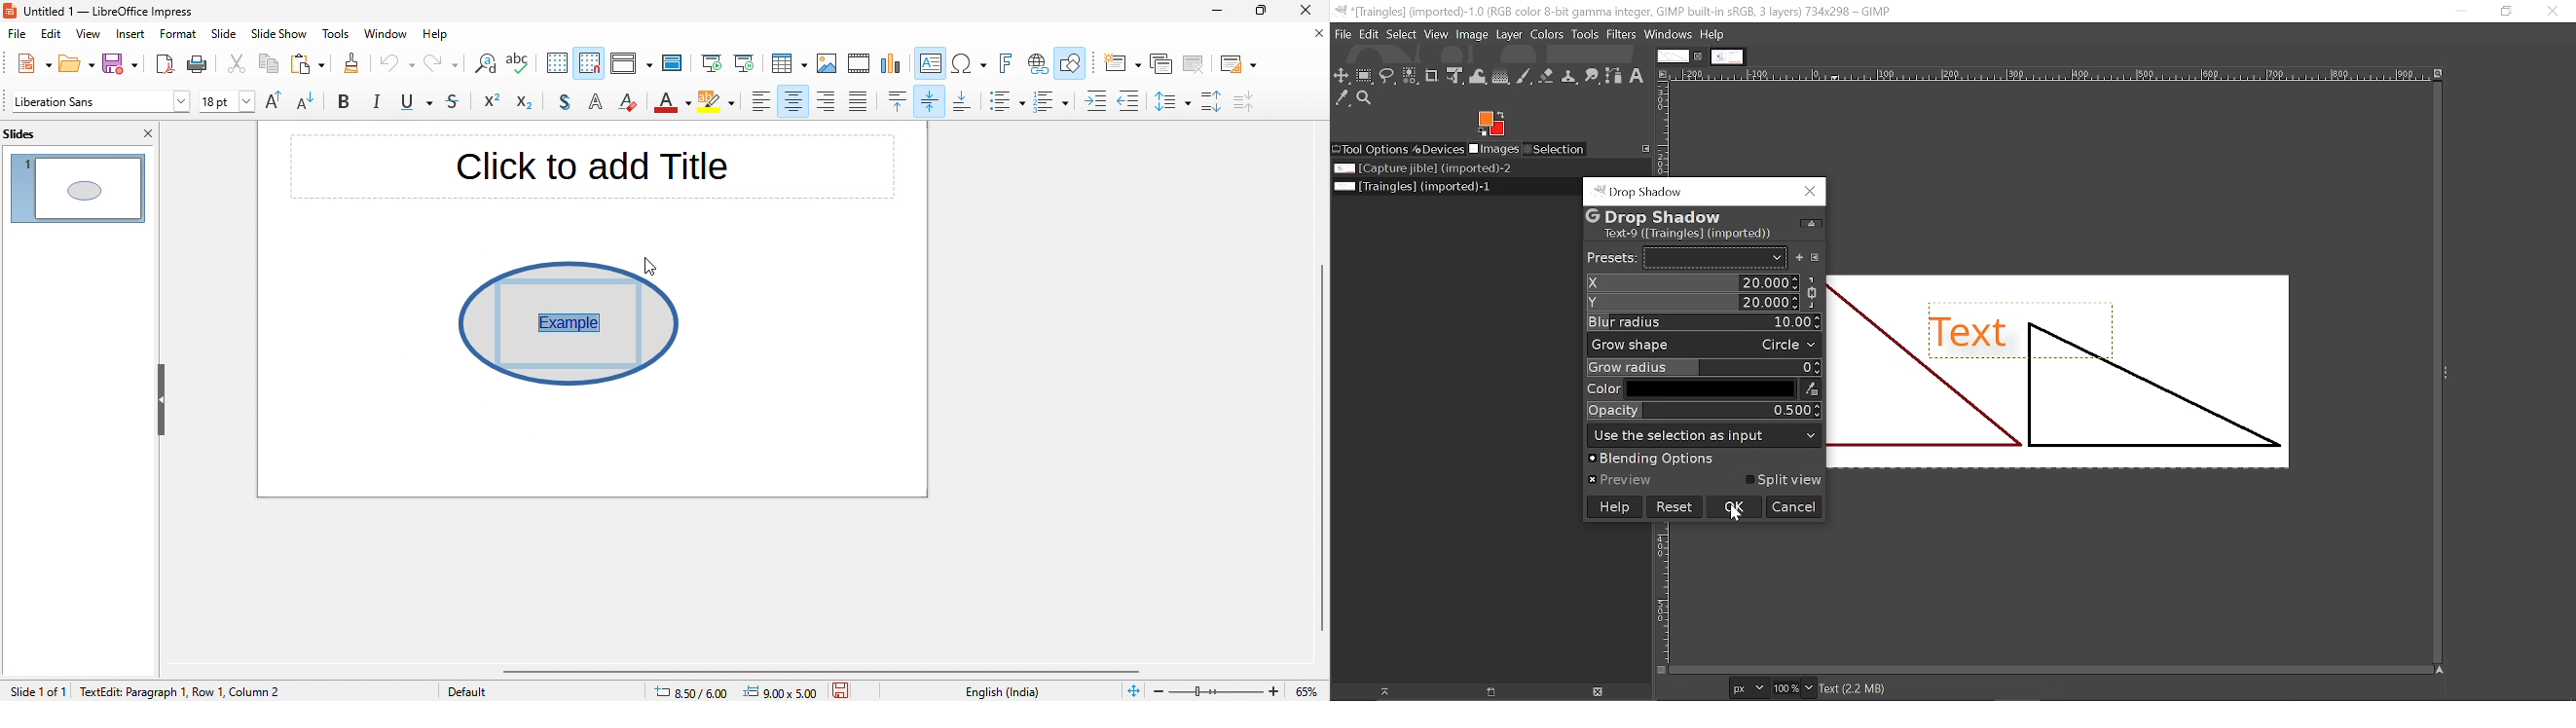 The height and width of the screenshot is (728, 2576). Describe the element at coordinates (1625, 480) in the screenshot. I see `` at that location.